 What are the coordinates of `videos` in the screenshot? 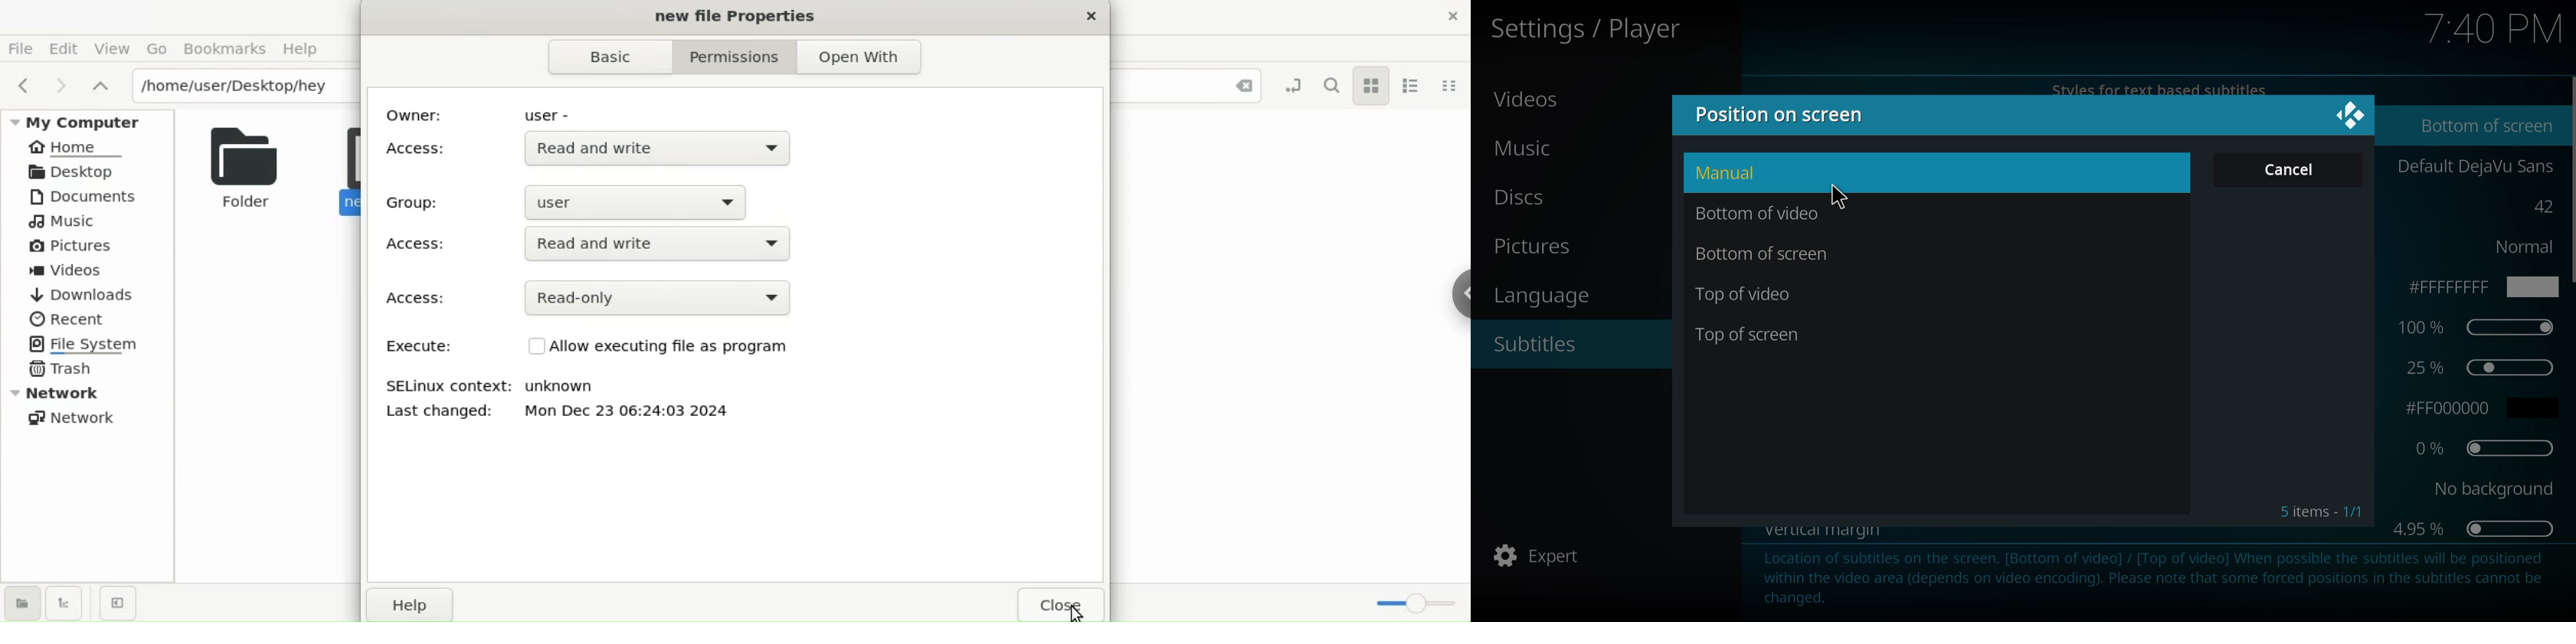 It's located at (1530, 101).